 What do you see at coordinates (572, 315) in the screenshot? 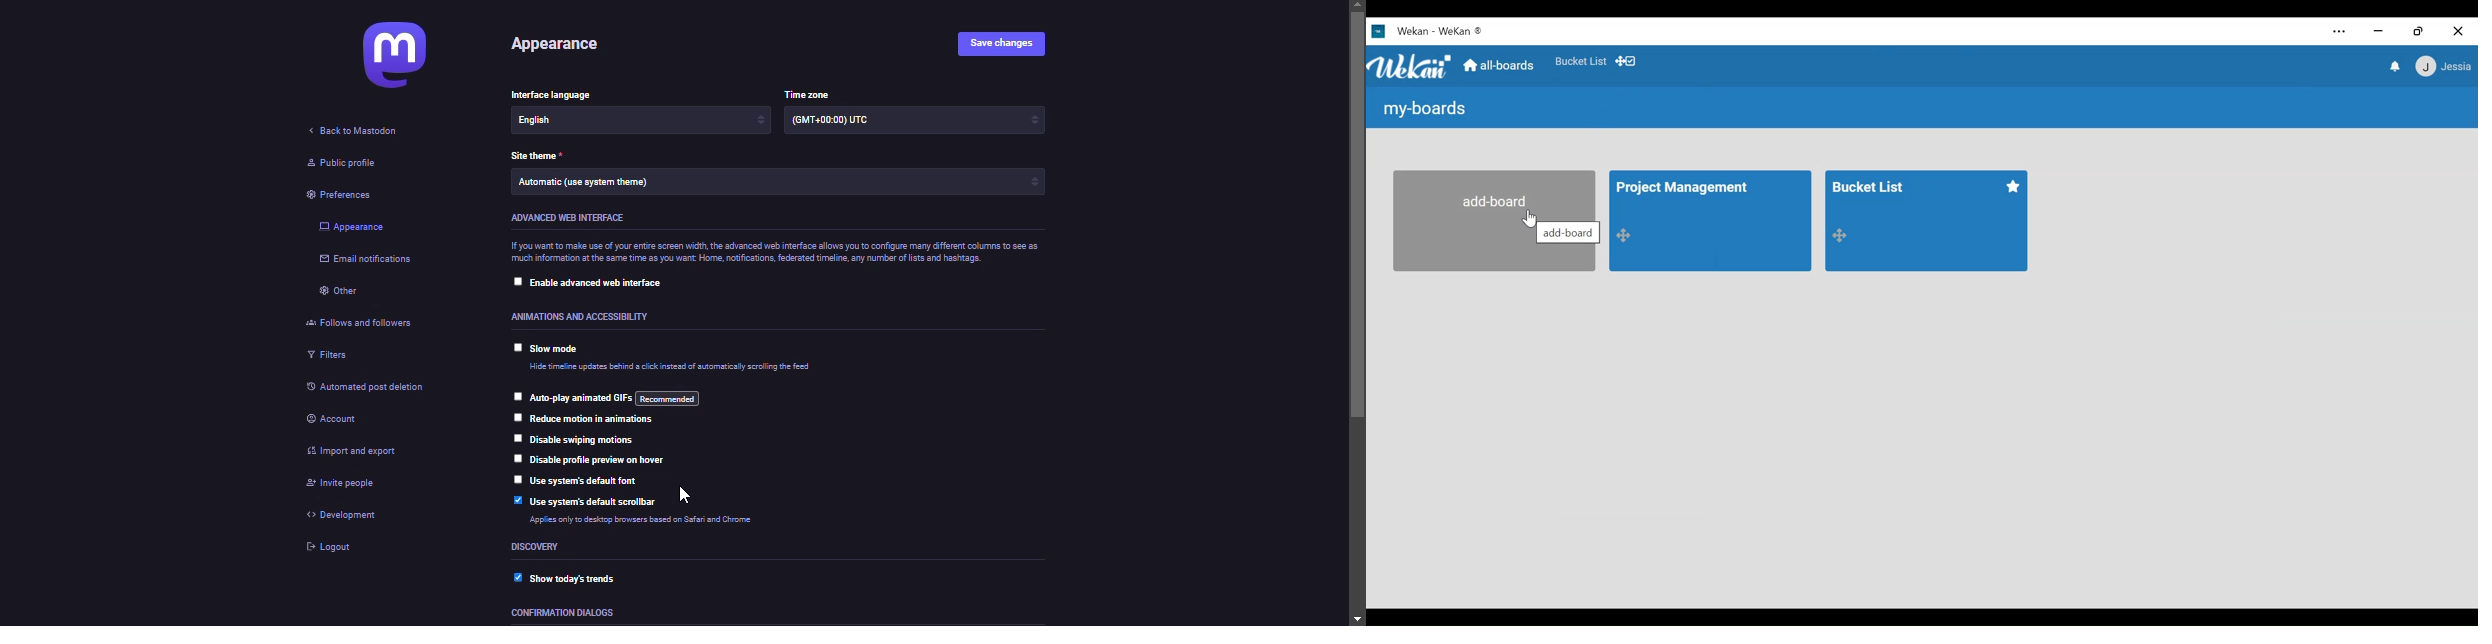
I see `accessibility` at bounding box center [572, 315].